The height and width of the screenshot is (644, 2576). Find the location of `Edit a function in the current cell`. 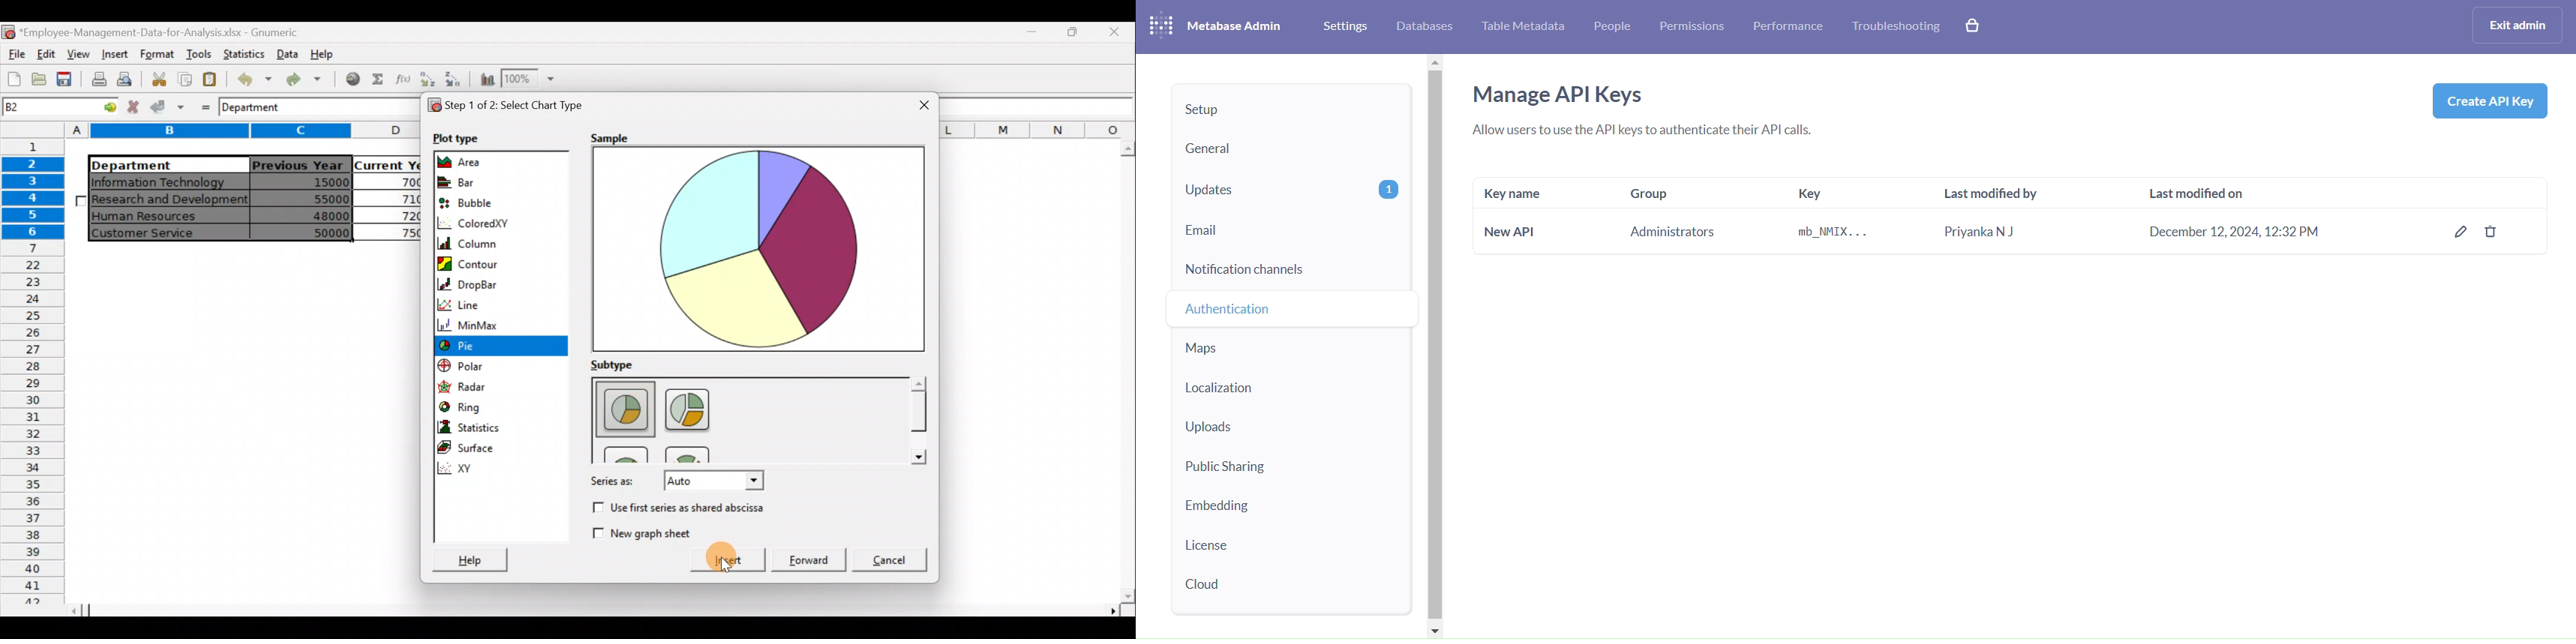

Edit a function in the current cell is located at coordinates (402, 79).